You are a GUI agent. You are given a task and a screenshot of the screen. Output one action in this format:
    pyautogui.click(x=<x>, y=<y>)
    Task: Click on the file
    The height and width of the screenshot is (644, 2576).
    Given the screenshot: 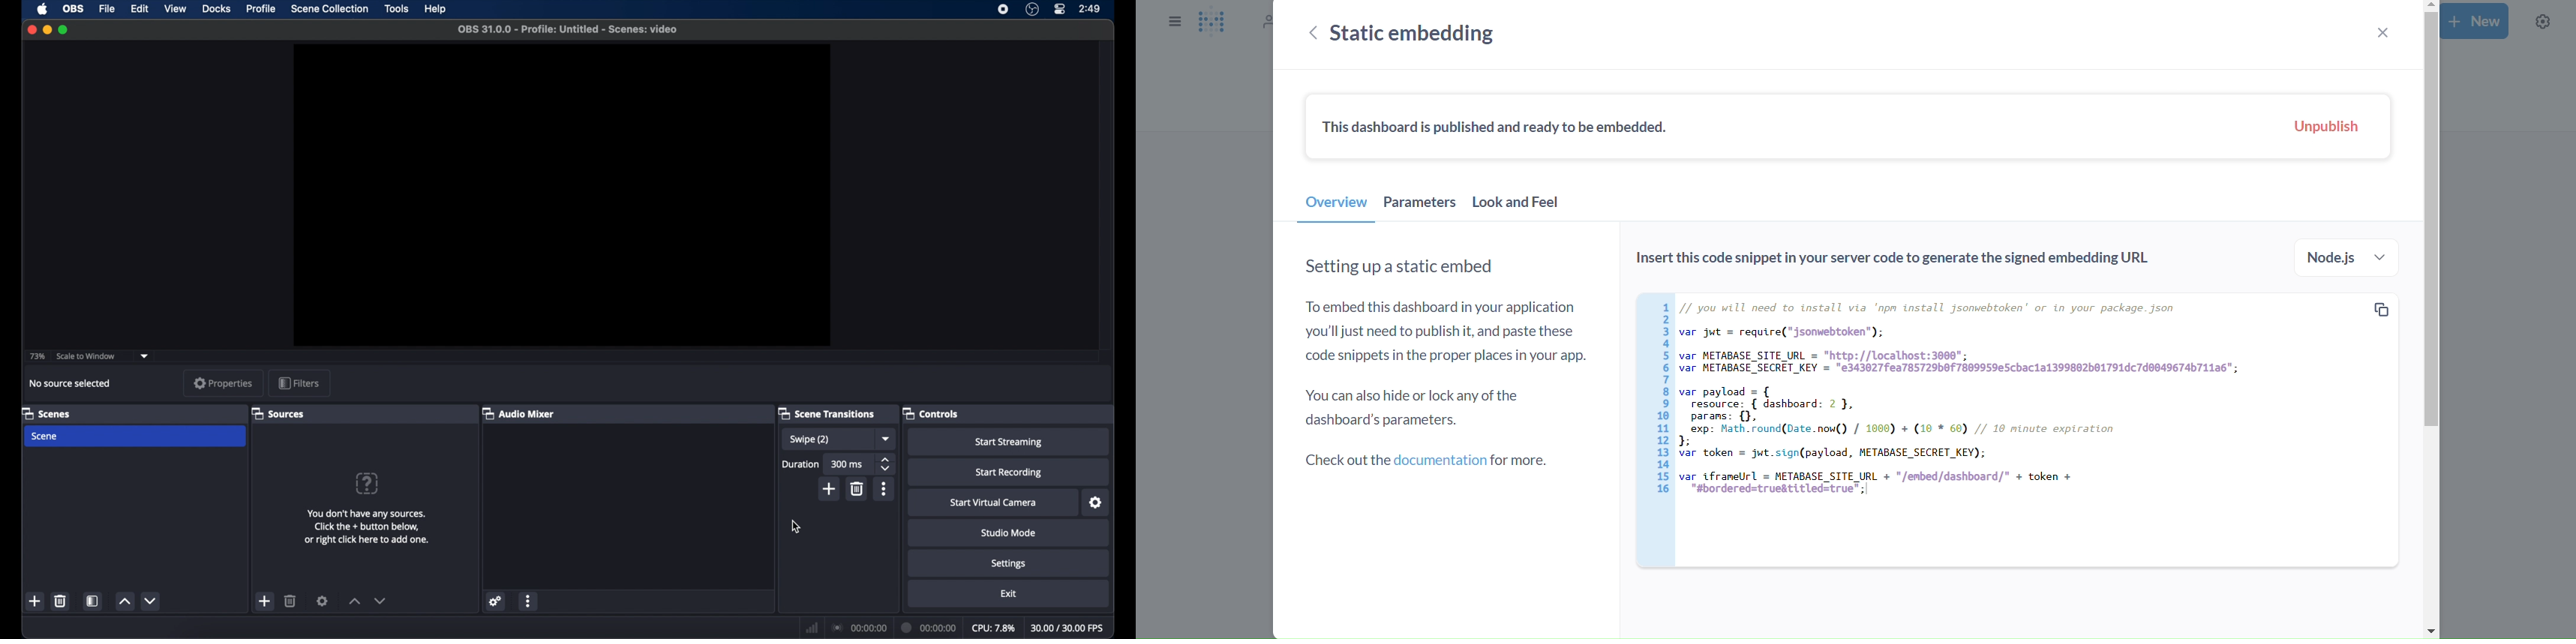 What is the action you would take?
    pyautogui.click(x=107, y=8)
    